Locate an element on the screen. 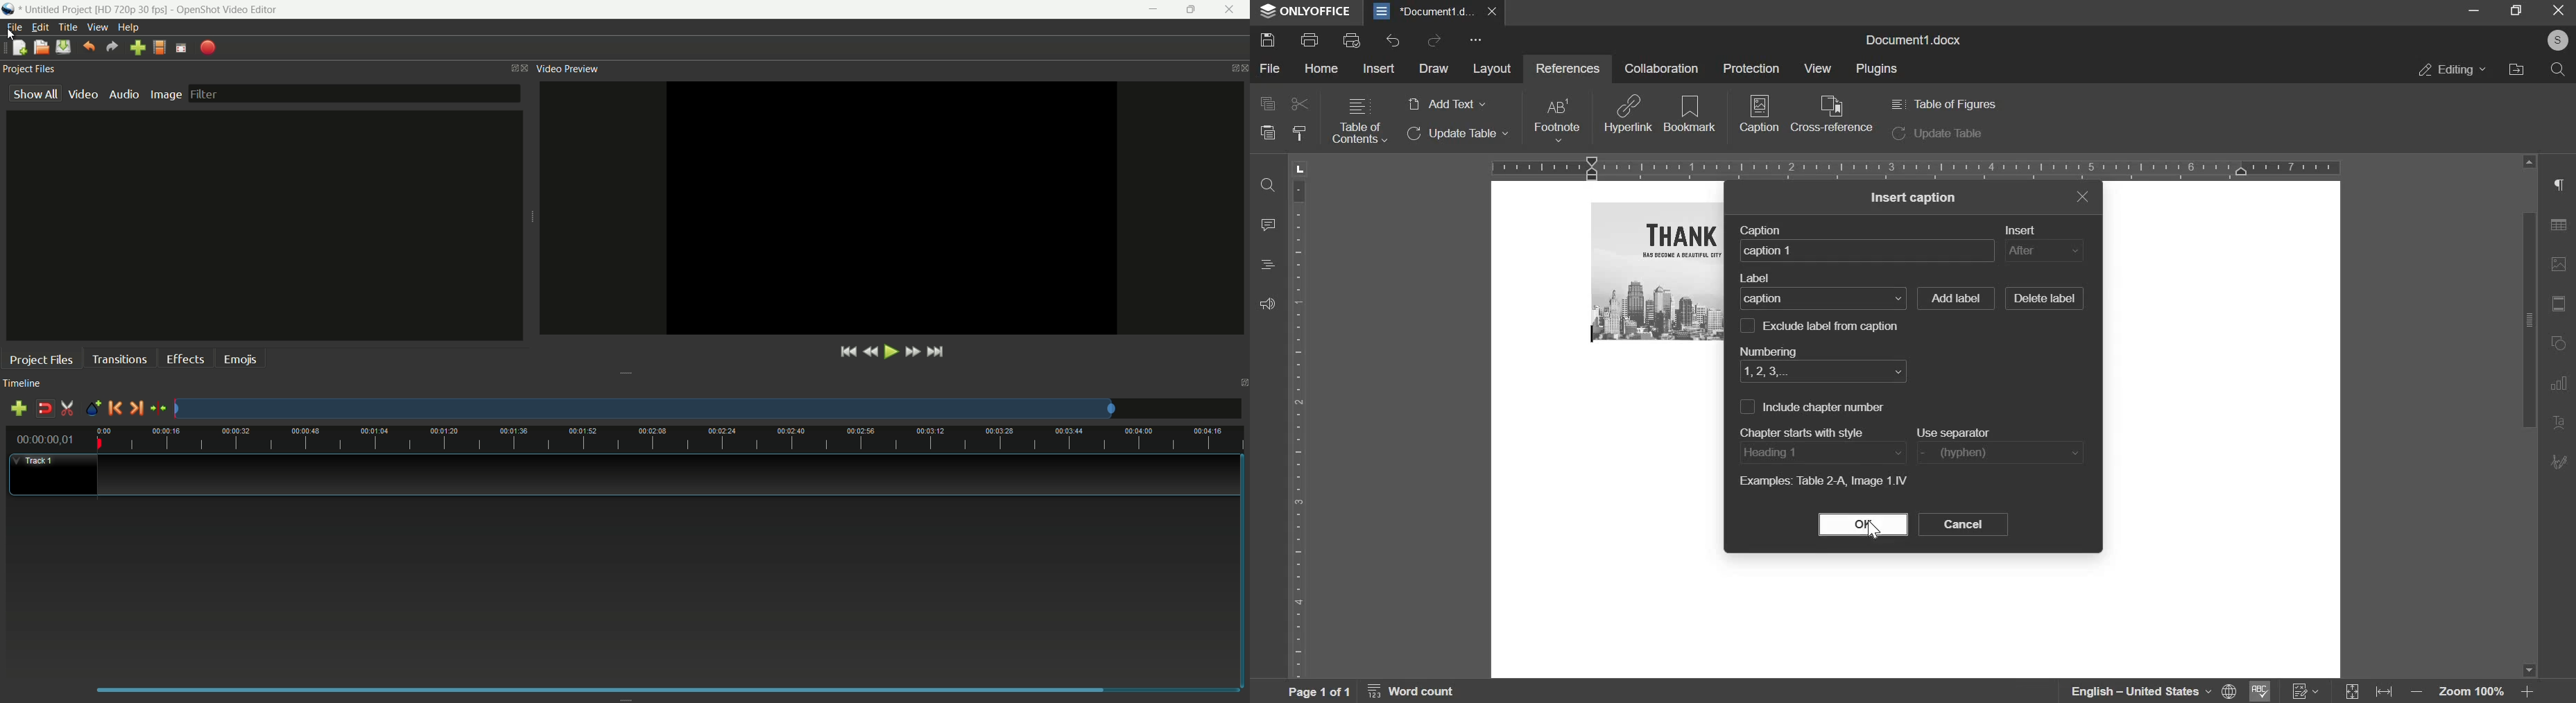 Image resolution: width=2576 pixels, height=728 pixels. Set Document Language is located at coordinates (2229, 691).